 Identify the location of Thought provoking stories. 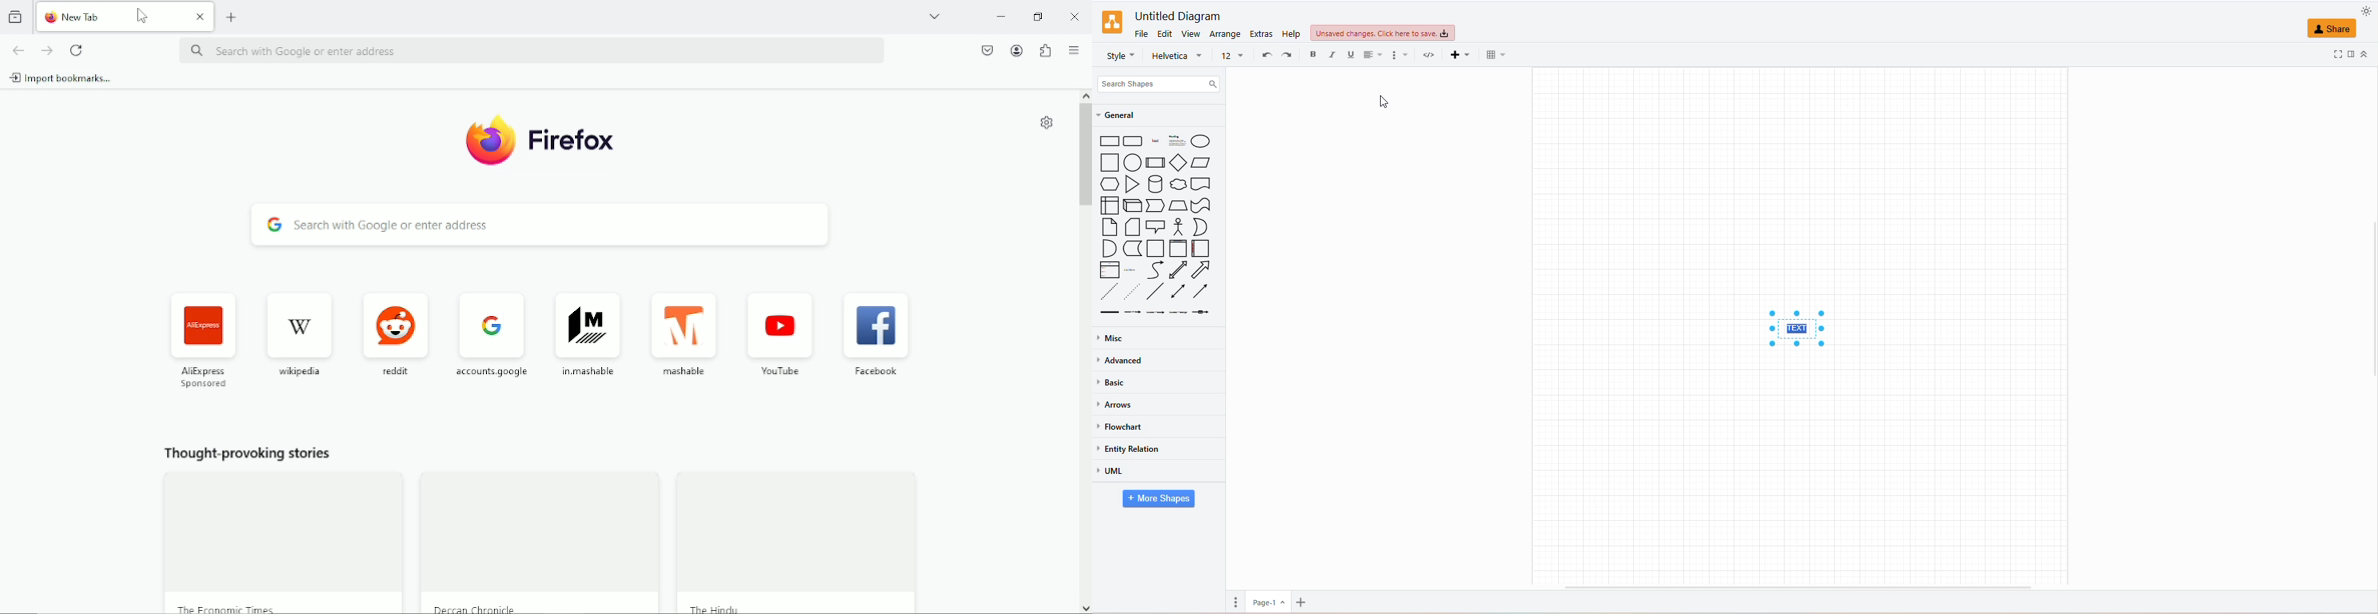
(247, 456).